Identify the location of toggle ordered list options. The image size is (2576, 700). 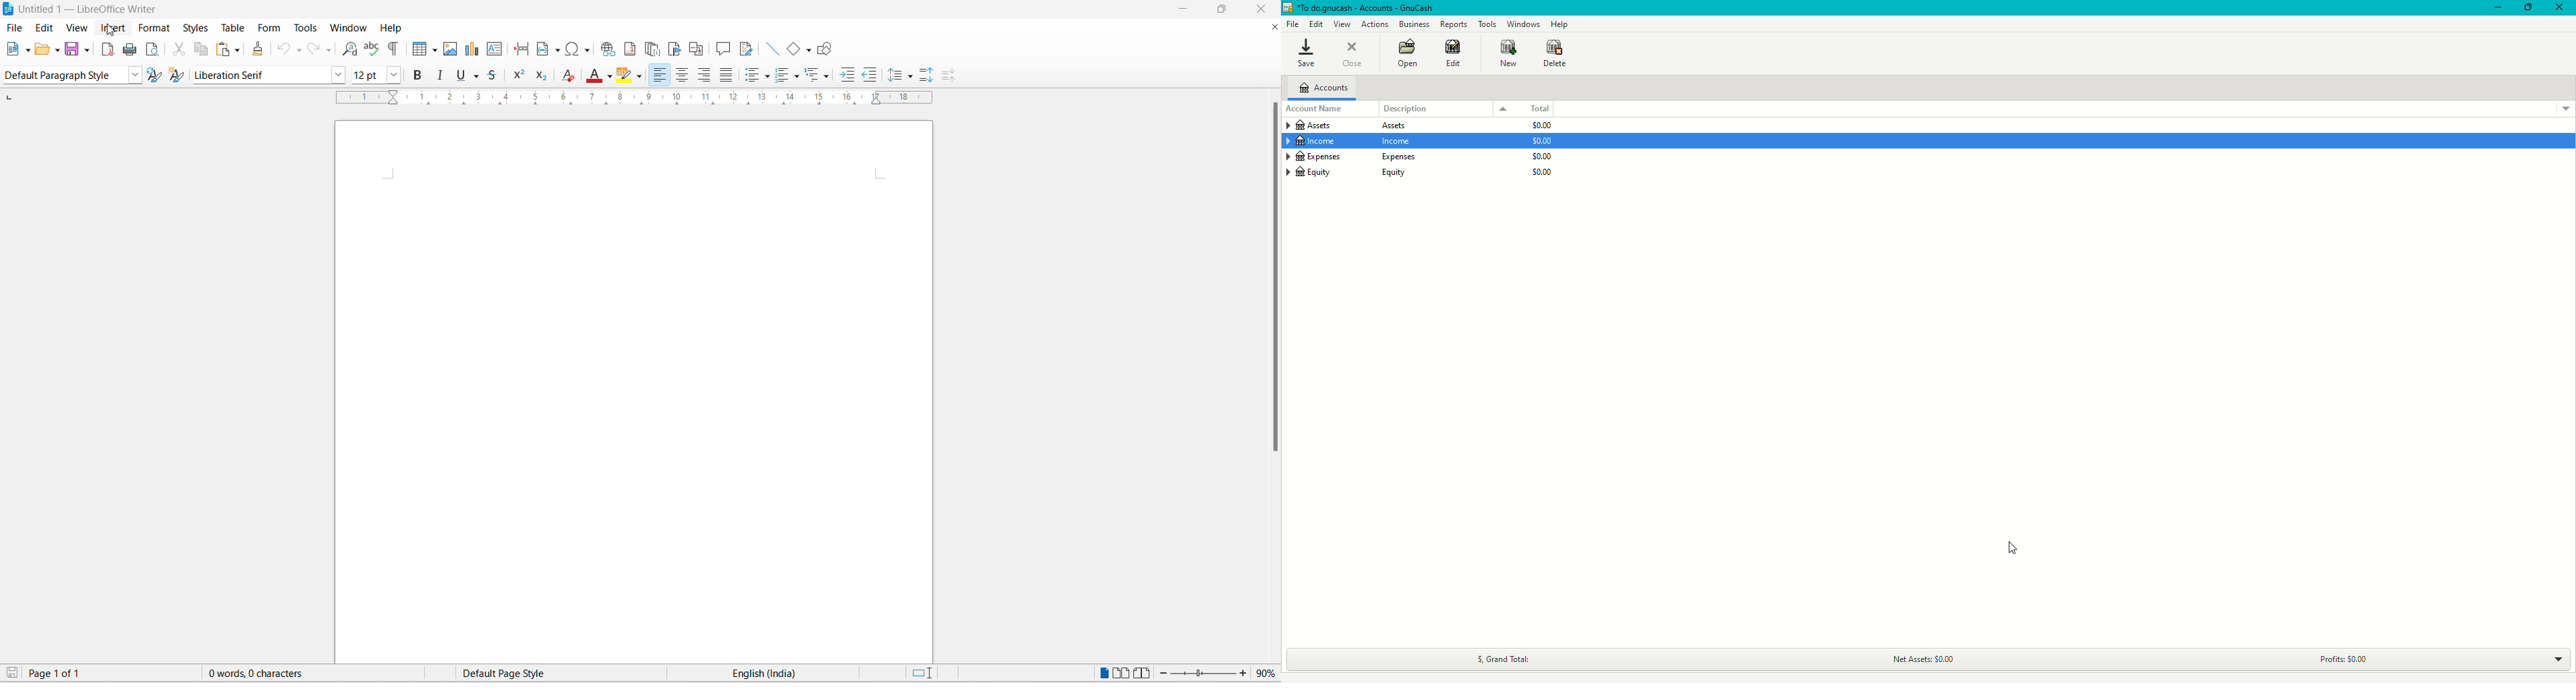
(799, 78).